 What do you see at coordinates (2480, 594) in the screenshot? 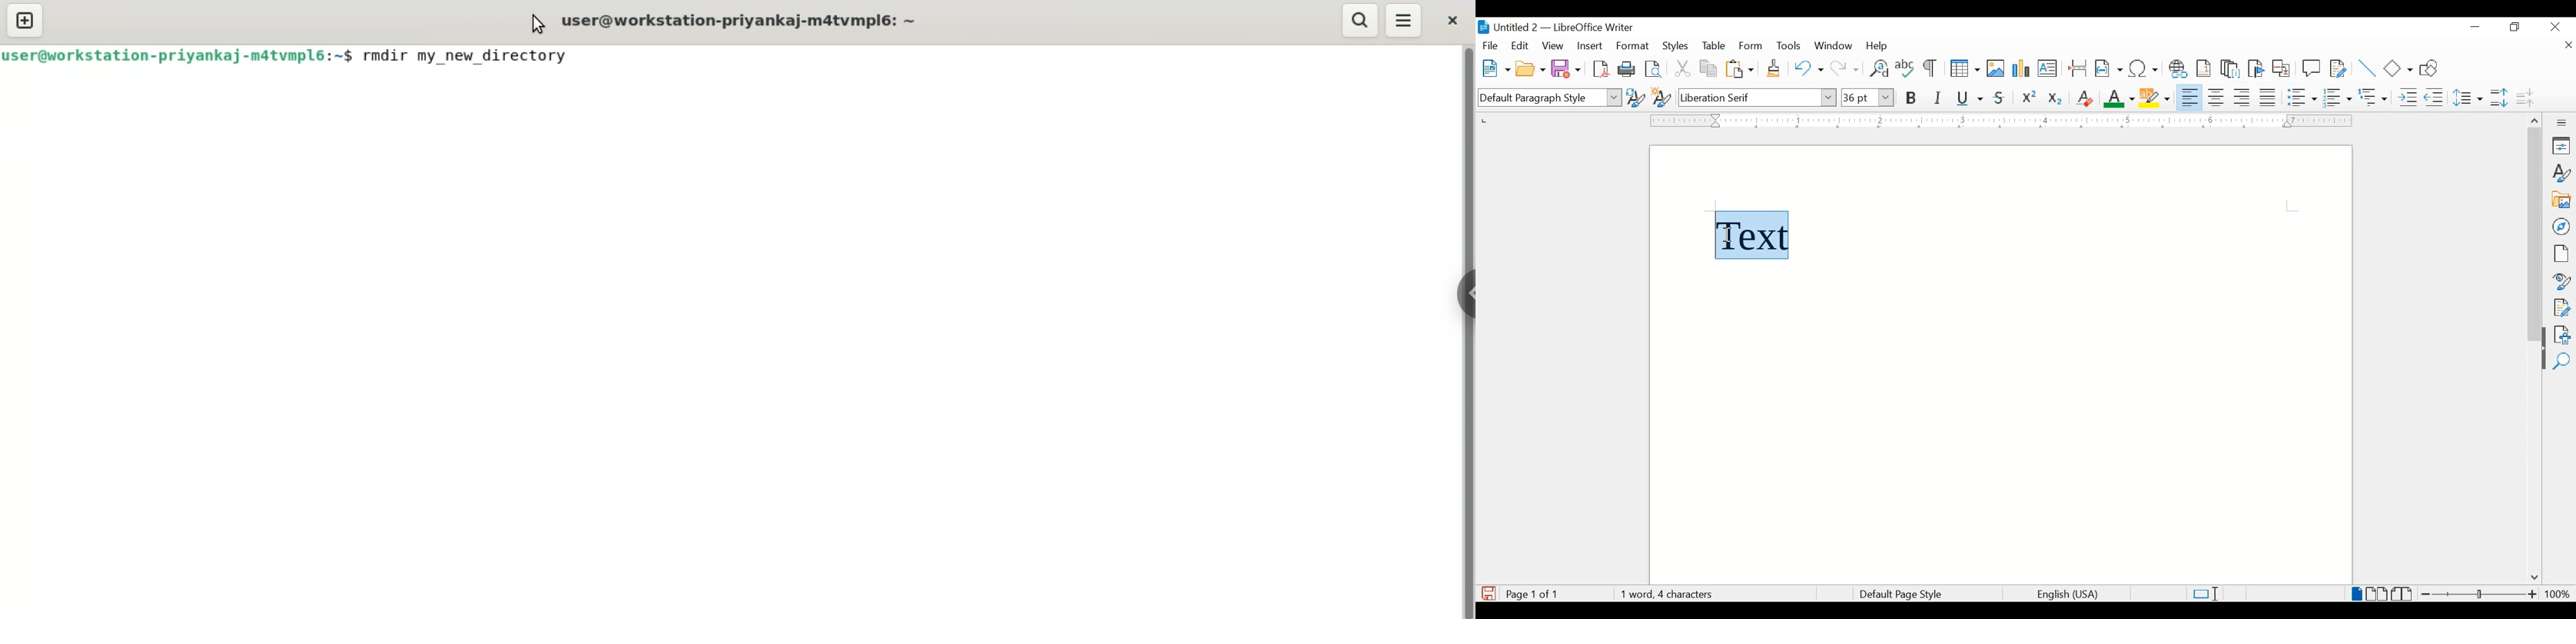
I see `zoom slider` at bounding box center [2480, 594].